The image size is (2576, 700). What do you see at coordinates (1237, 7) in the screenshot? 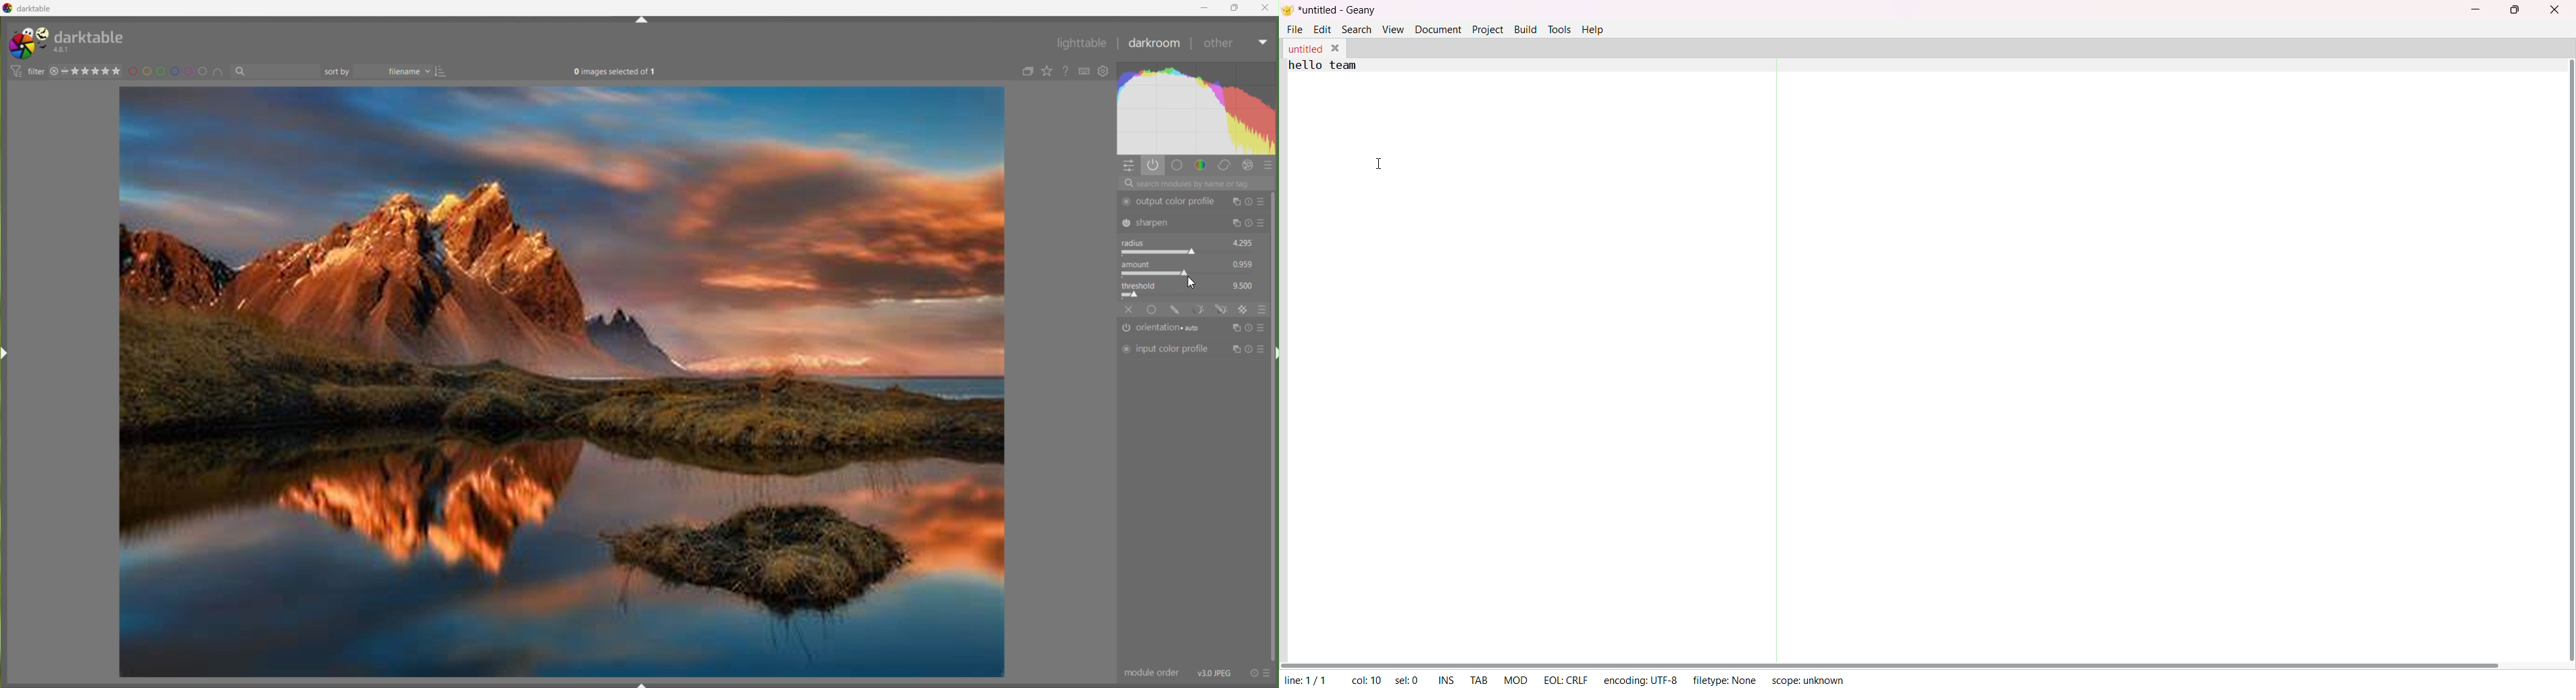
I see `restore` at bounding box center [1237, 7].